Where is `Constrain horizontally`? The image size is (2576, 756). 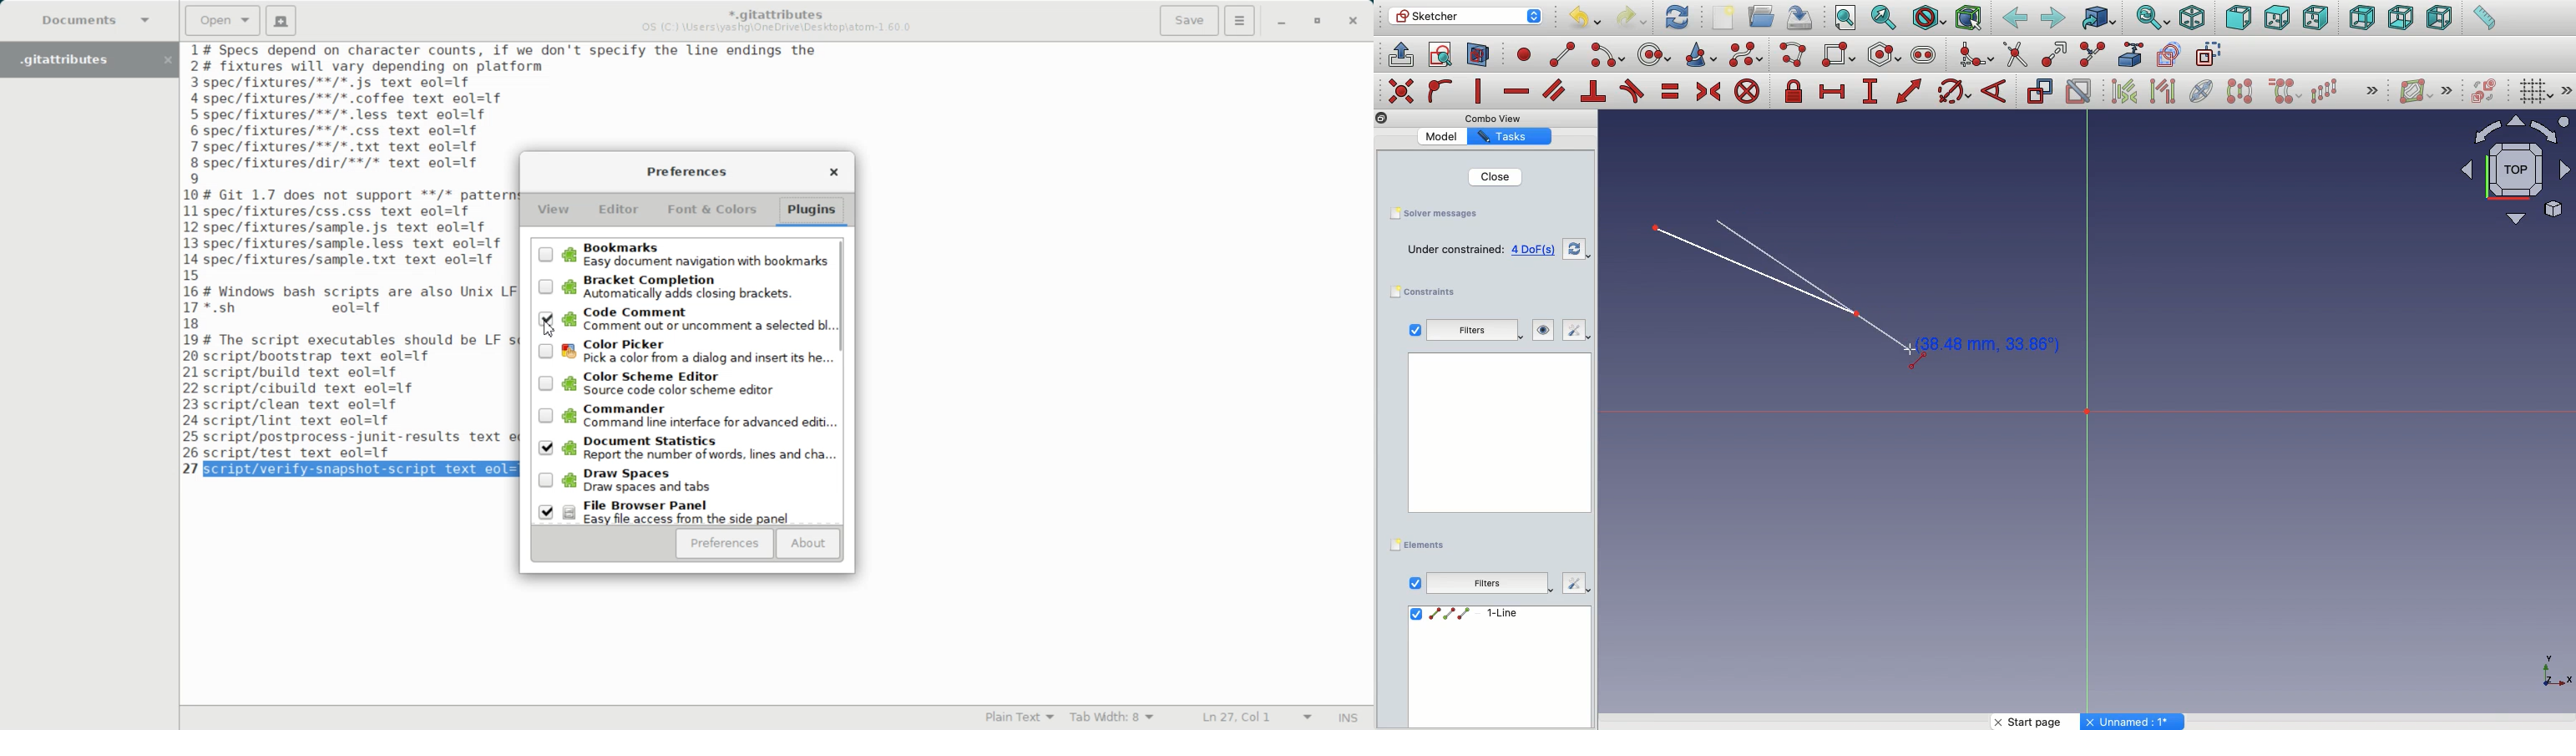
Constrain horizontally is located at coordinates (1516, 93).